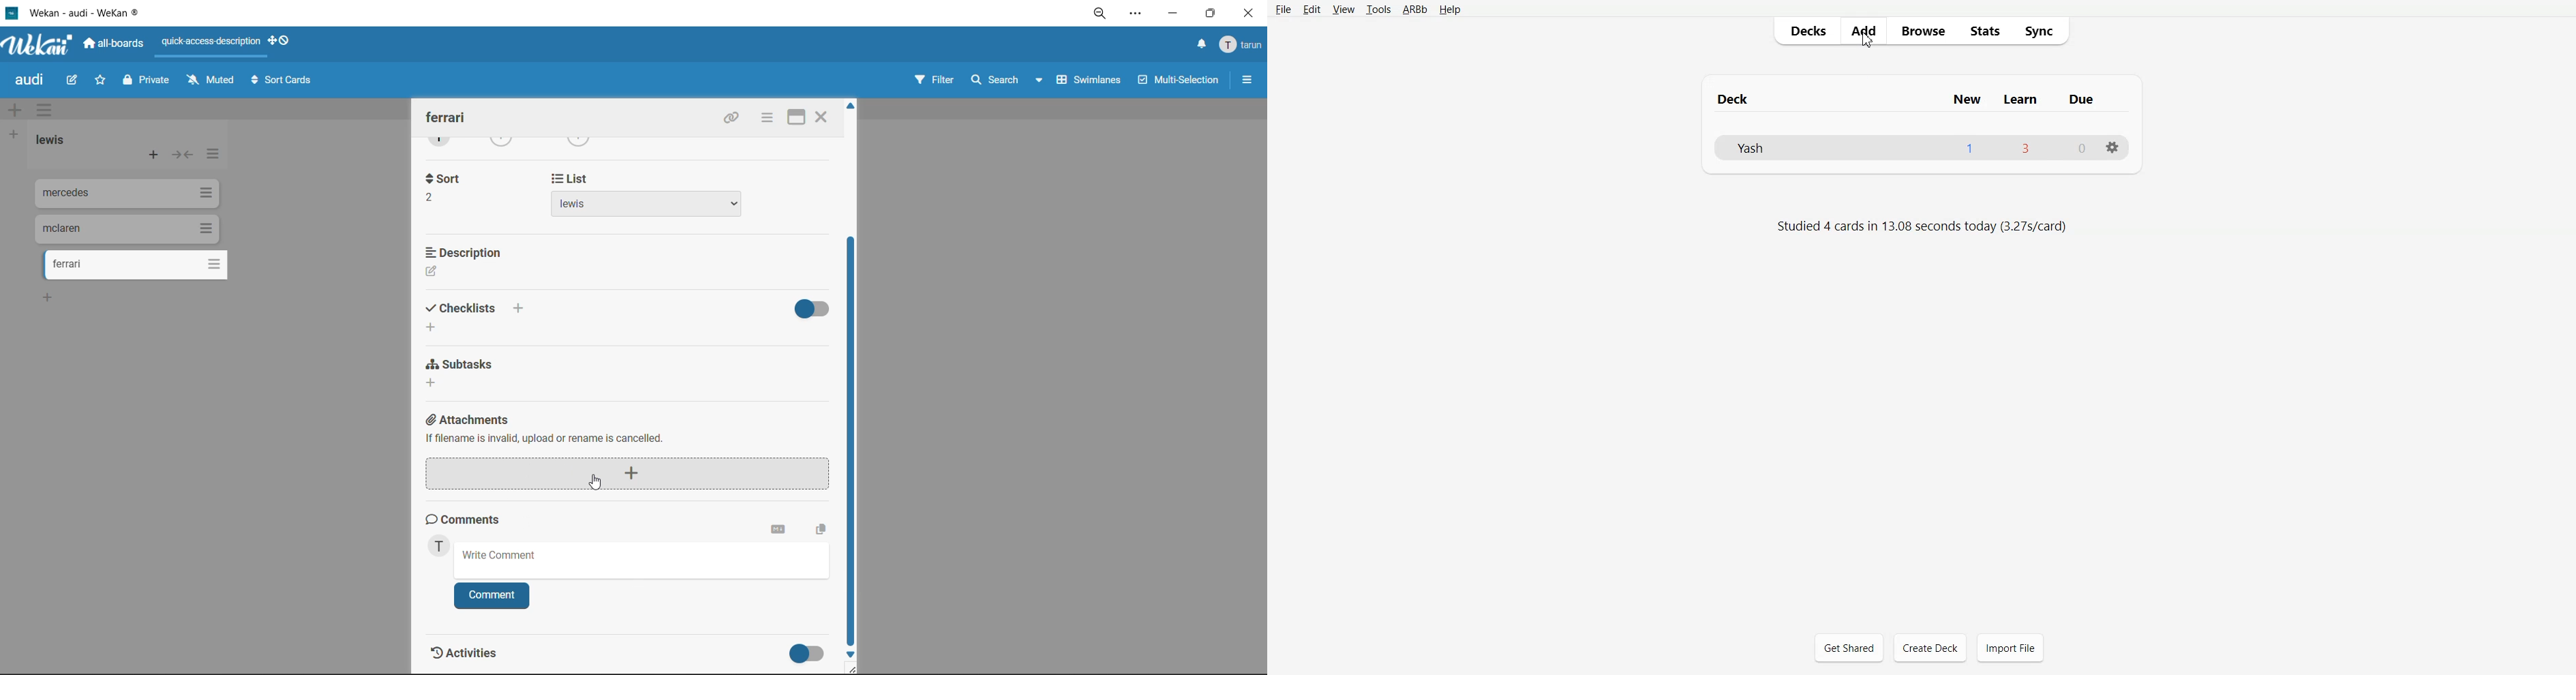 The width and height of the screenshot is (2576, 700). What do you see at coordinates (1920, 147) in the screenshot?
I see `Deck File ` at bounding box center [1920, 147].